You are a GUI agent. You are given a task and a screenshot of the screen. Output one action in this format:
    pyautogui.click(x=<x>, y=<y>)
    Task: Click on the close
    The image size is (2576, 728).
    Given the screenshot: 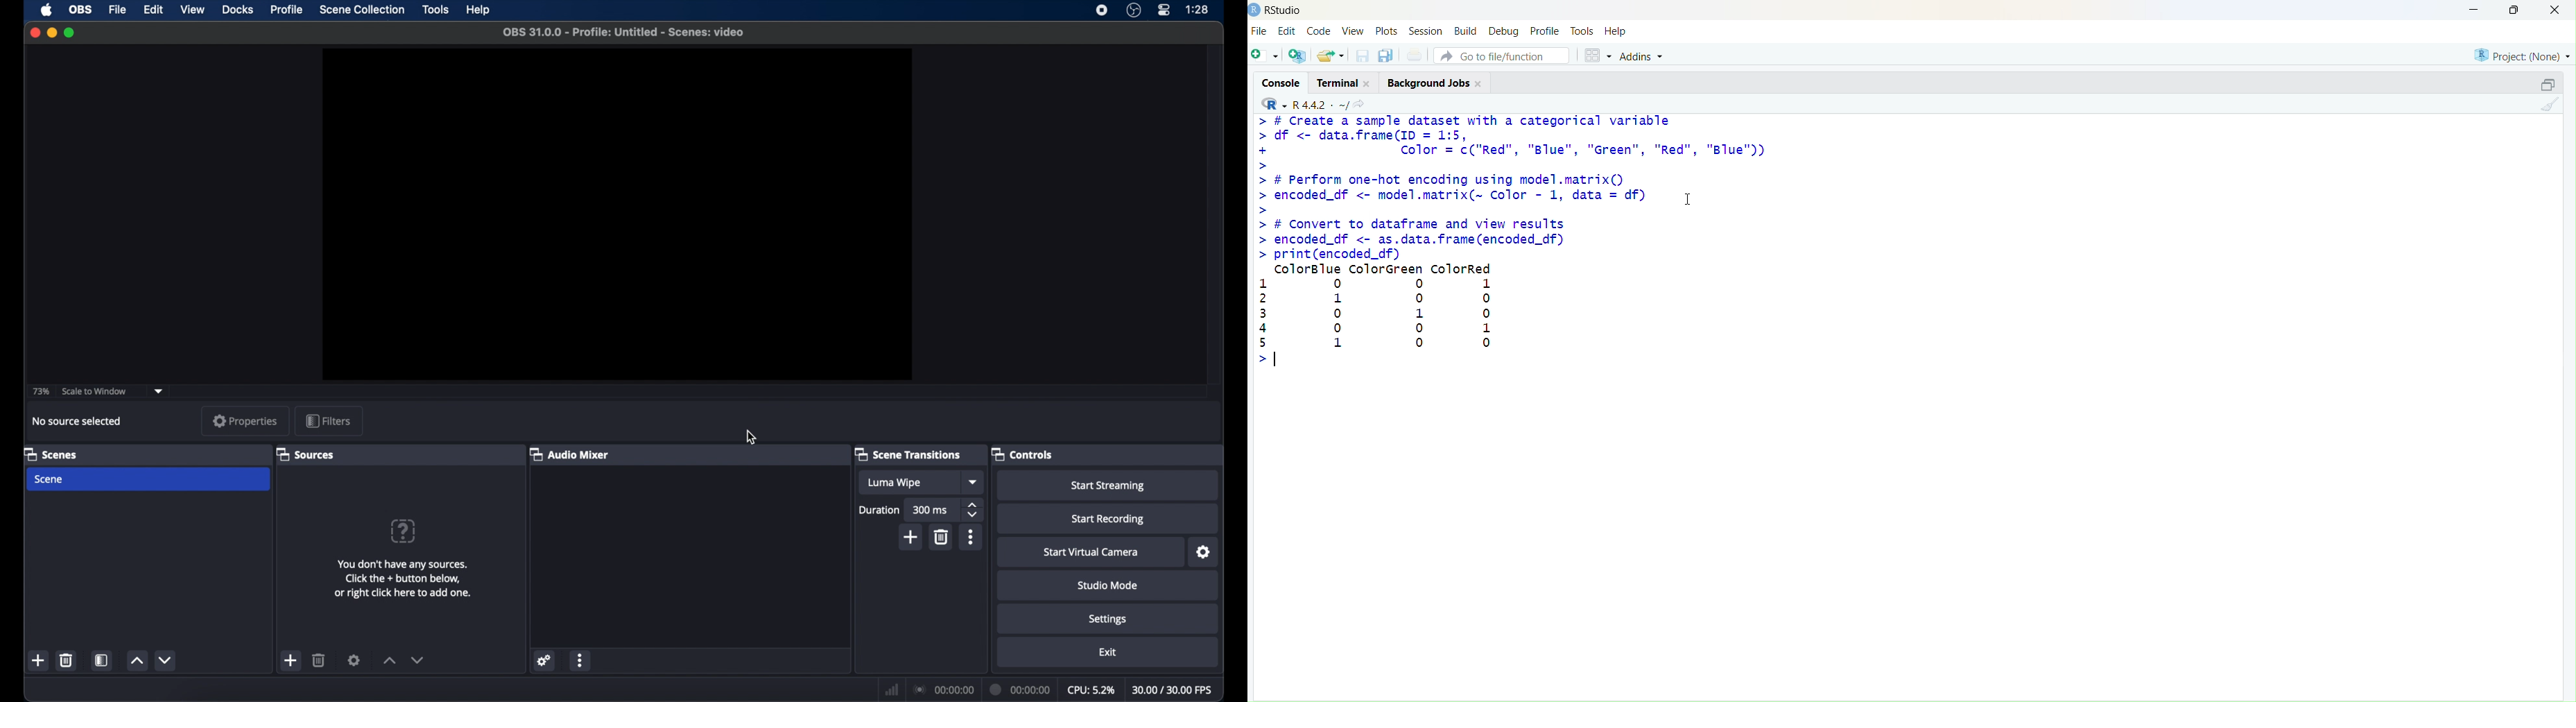 What is the action you would take?
    pyautogui.click(x=1480, y=84)
    